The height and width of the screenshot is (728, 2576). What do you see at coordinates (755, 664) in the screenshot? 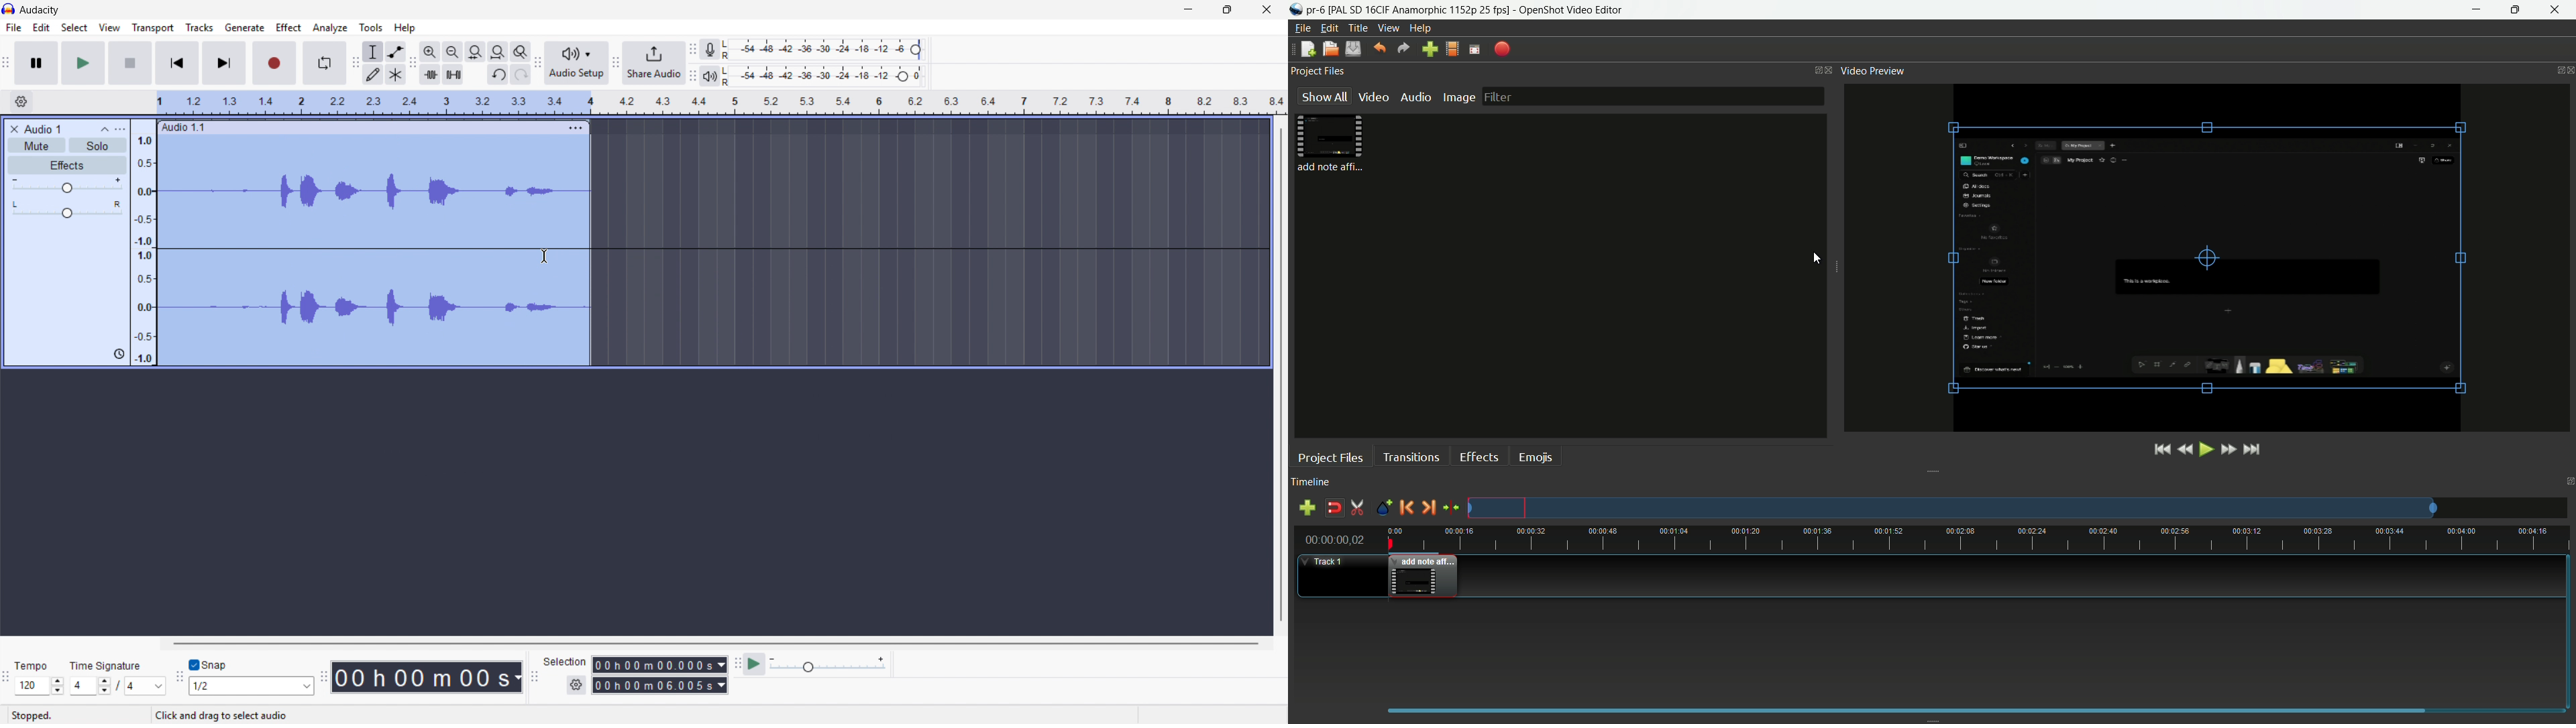
I see `Play at speed` at bounding box center [755, 664].